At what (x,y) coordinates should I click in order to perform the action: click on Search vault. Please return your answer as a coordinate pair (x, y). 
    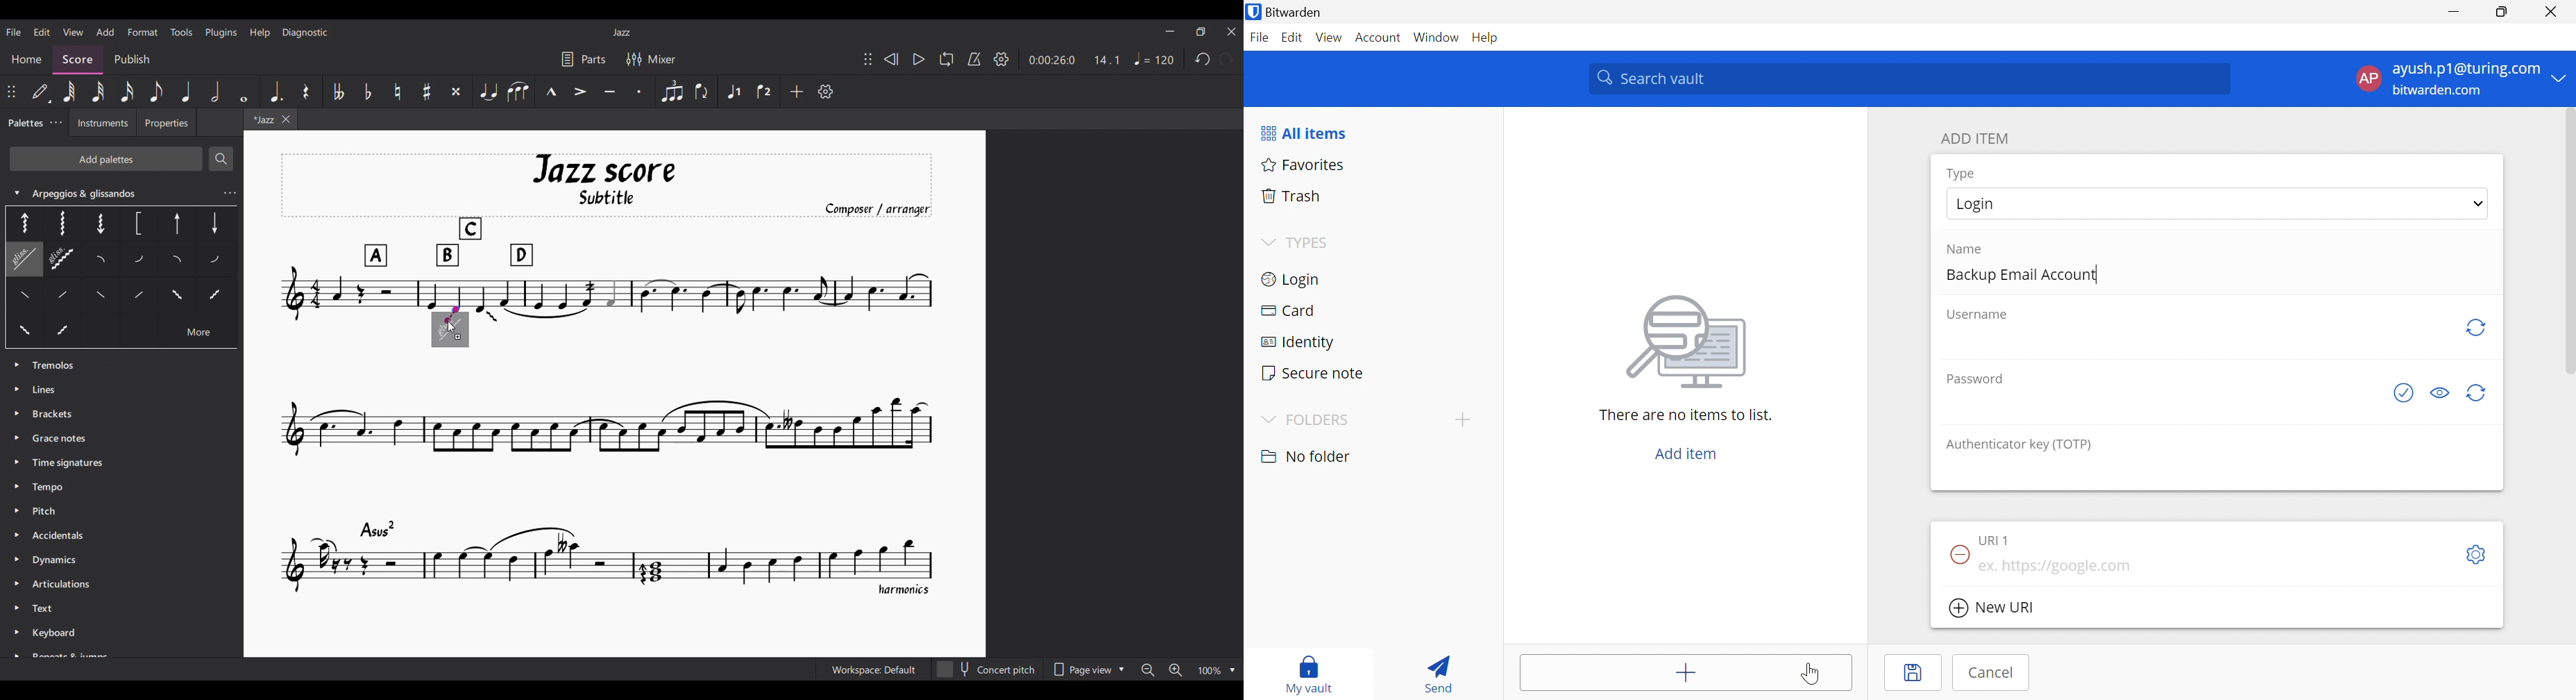
    Looking at the image, I should click on (1913, 79).